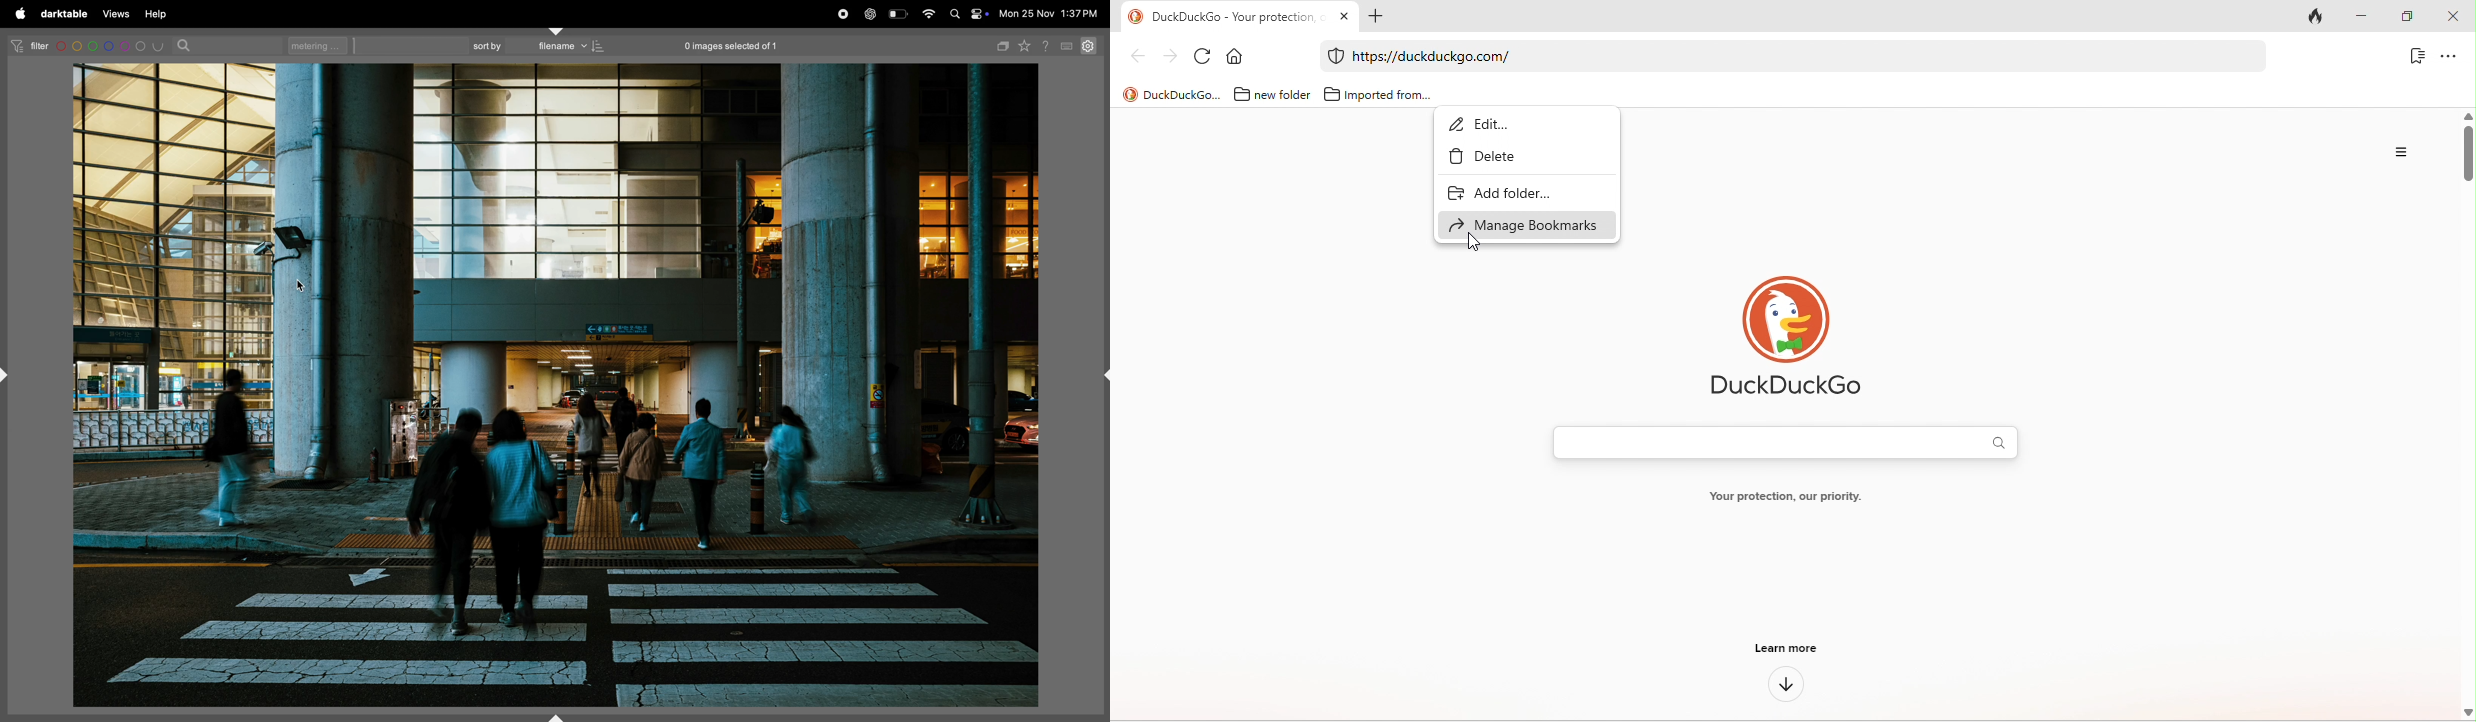 The width and height of the screenshot is (2492, 728). Describe the element at coordinates (1782, 56) in the screenshot. I see `web link` at that location.